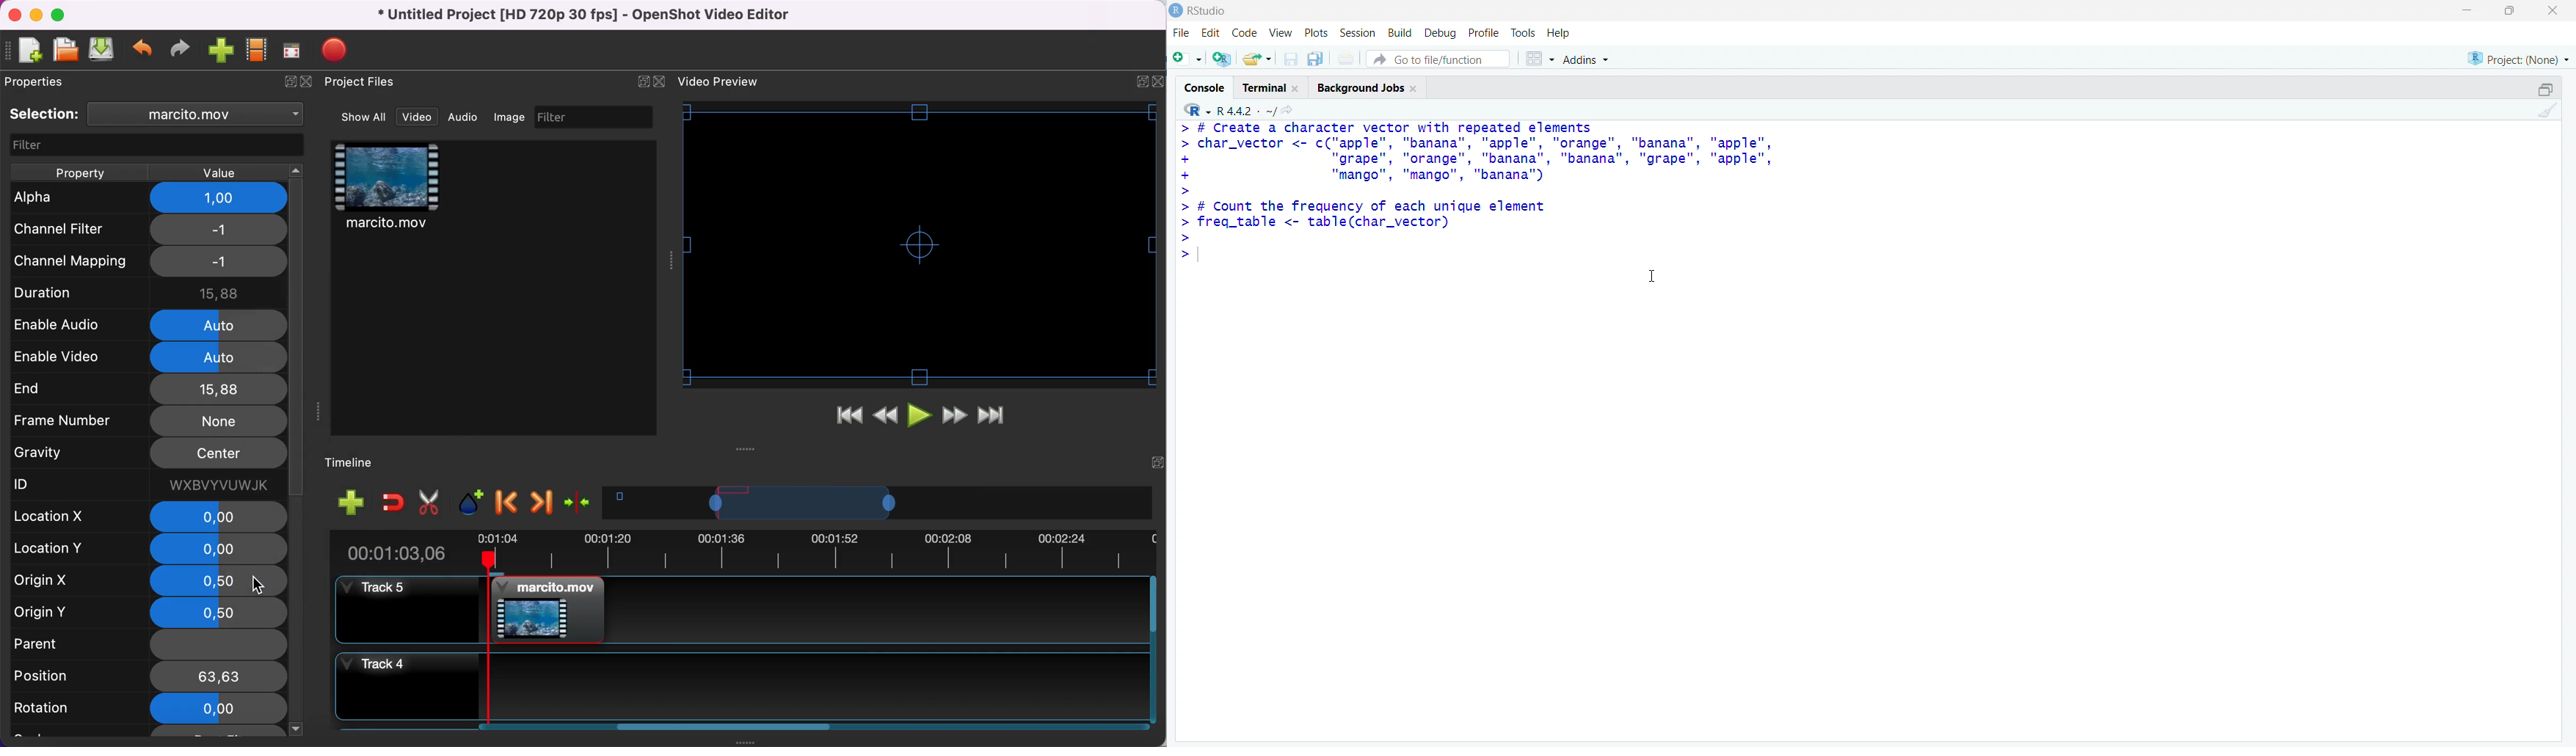 The image size is (2576, 756). Describe the element at coordinates (1439, 59) in the screenshot. I see `Go to file/function` at that location.